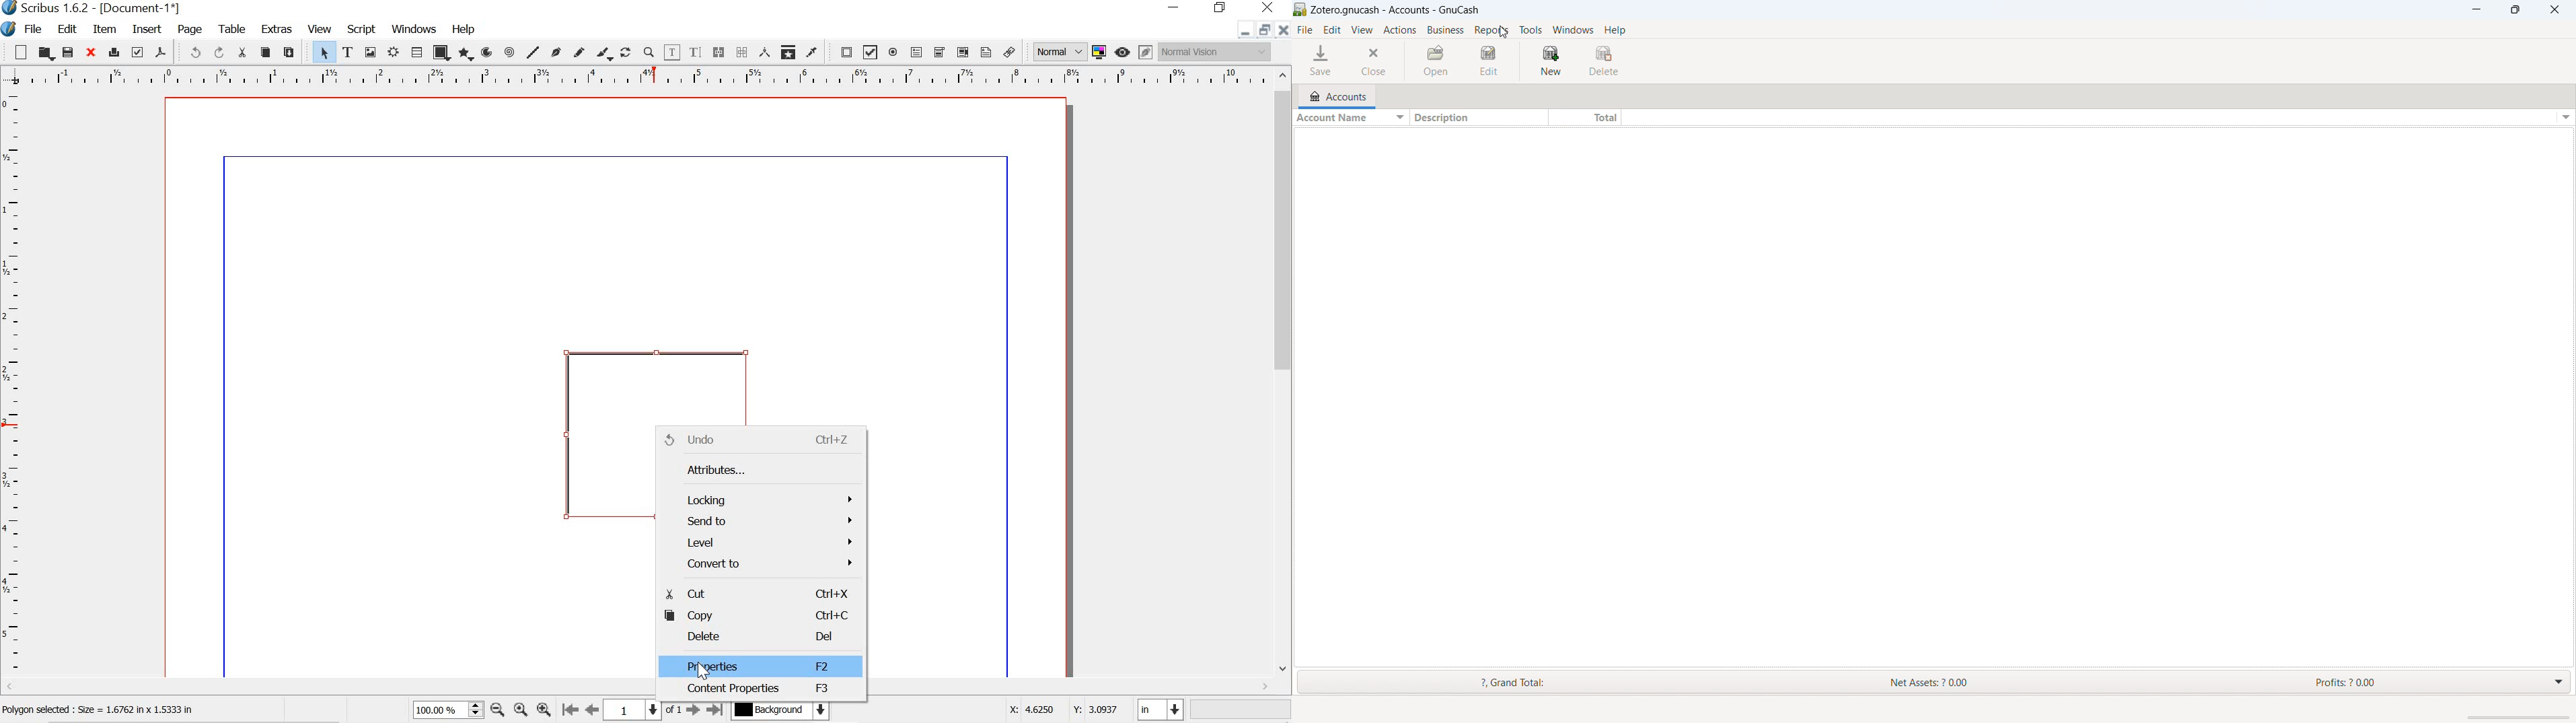 This screenshot has width=2576, height=728. Describe the element at coordinates (1300, 10) in the screenshot. I see `logo` at that location.